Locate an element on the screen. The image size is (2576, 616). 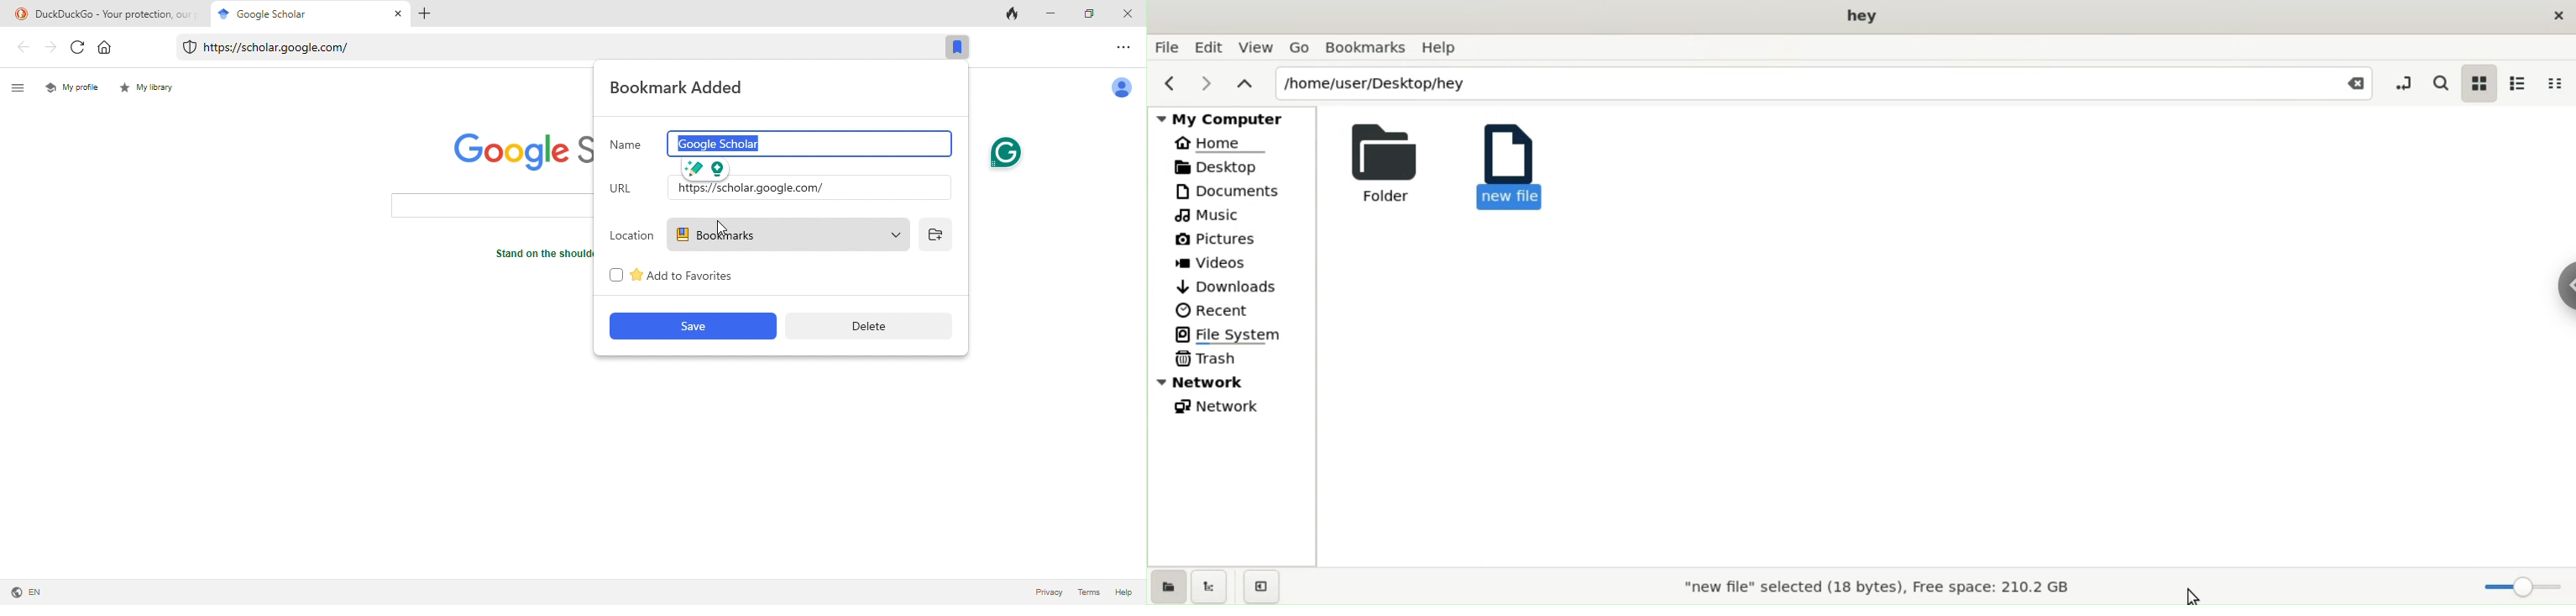
zoom is located at coordinates (2527, 586).